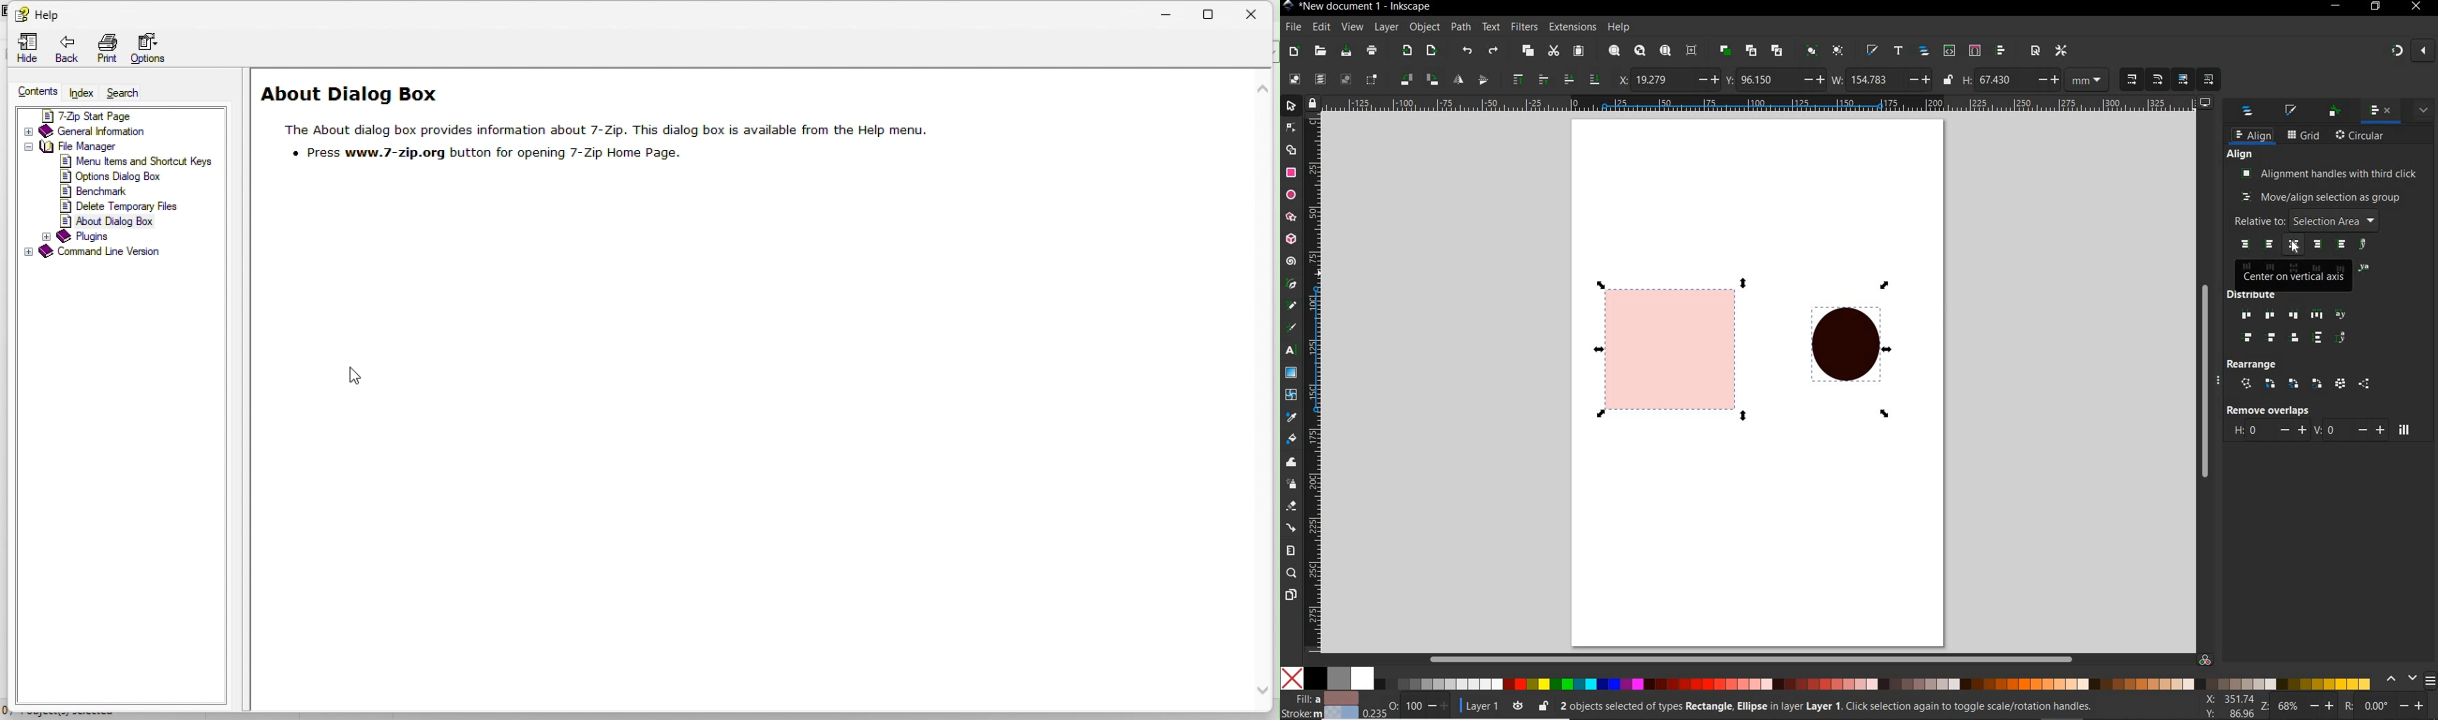  I want to click on object properties, so click(2335, 112).